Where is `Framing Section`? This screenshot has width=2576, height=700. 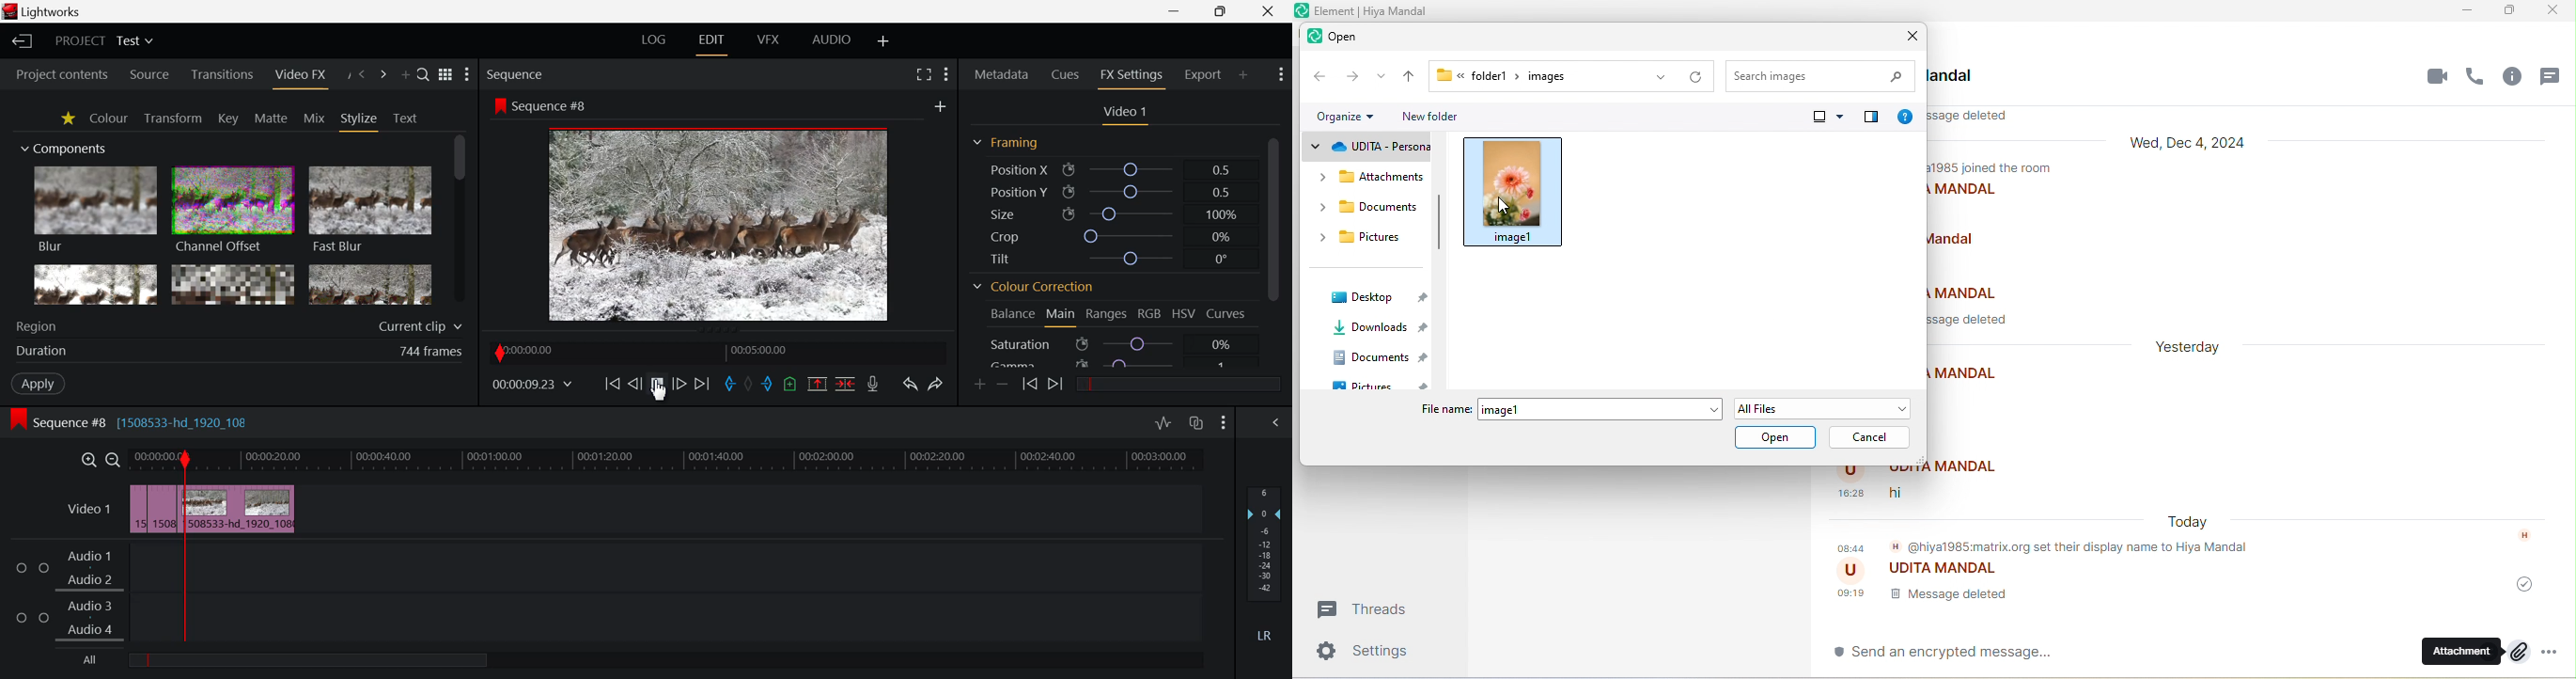 Framing Section is located at coordinates (1005, 145).